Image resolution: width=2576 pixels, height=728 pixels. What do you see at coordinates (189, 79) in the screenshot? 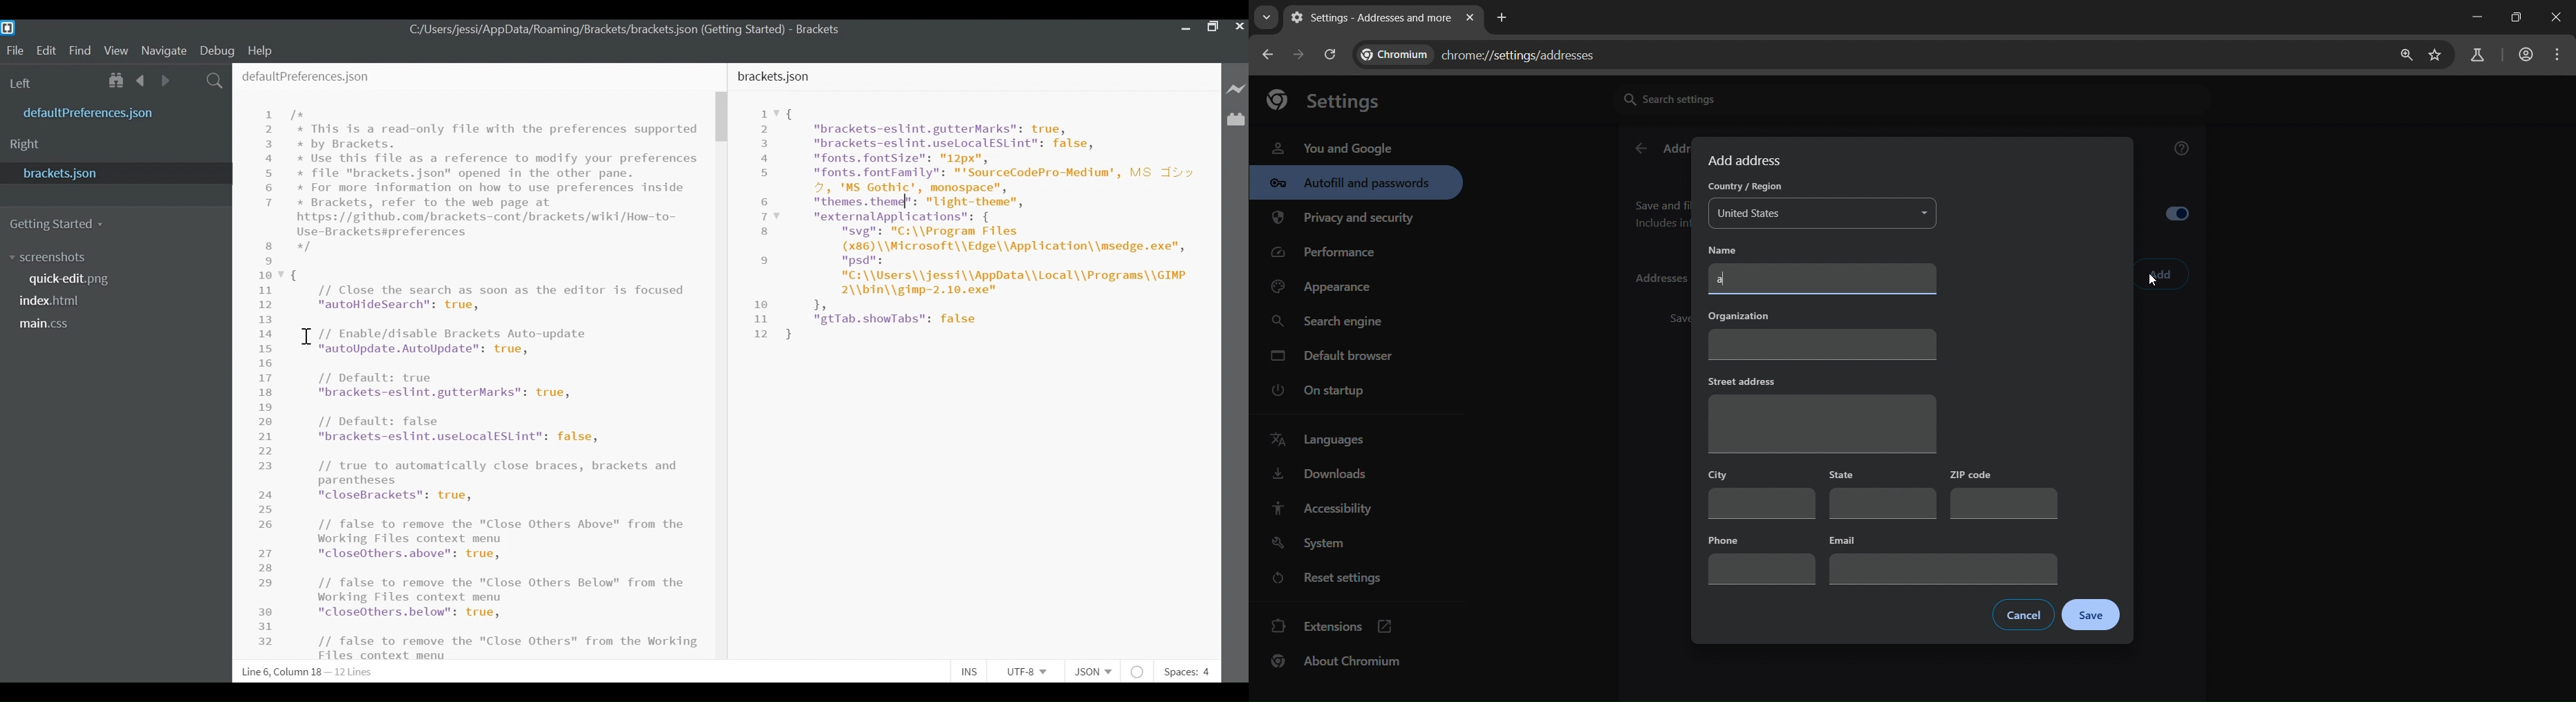
I see `Split the Editor Vertically or Horizontally` at bounding box center [189, 79].